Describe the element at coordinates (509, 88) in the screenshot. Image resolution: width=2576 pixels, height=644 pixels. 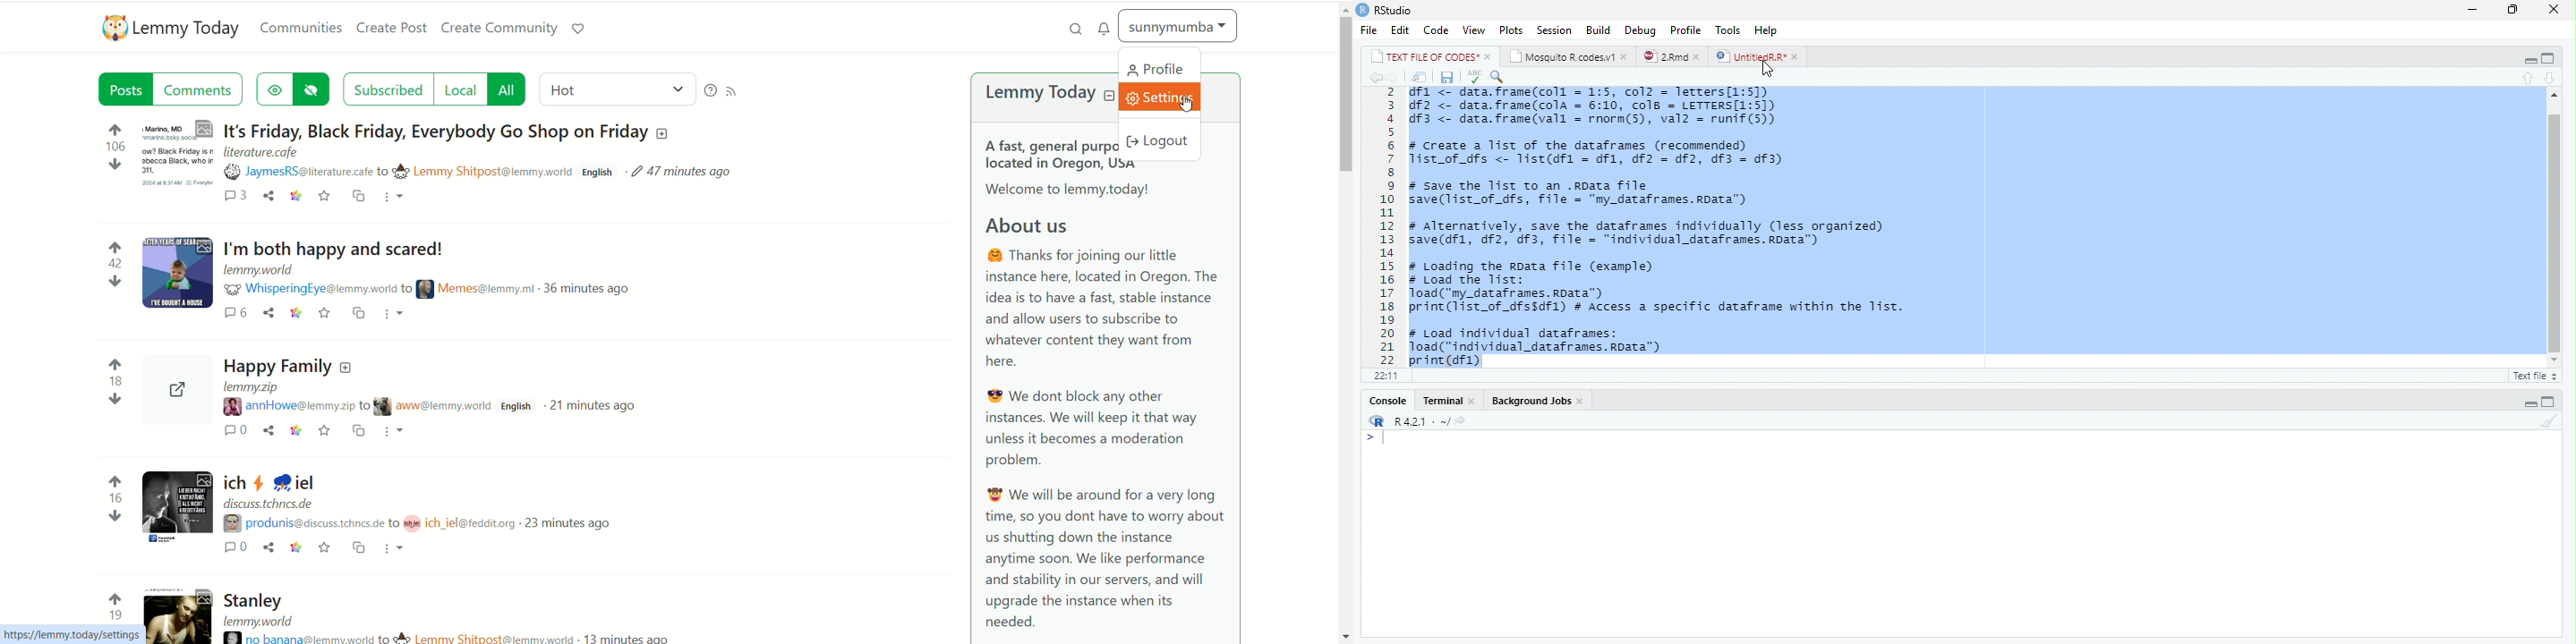
I see `all` at that location.